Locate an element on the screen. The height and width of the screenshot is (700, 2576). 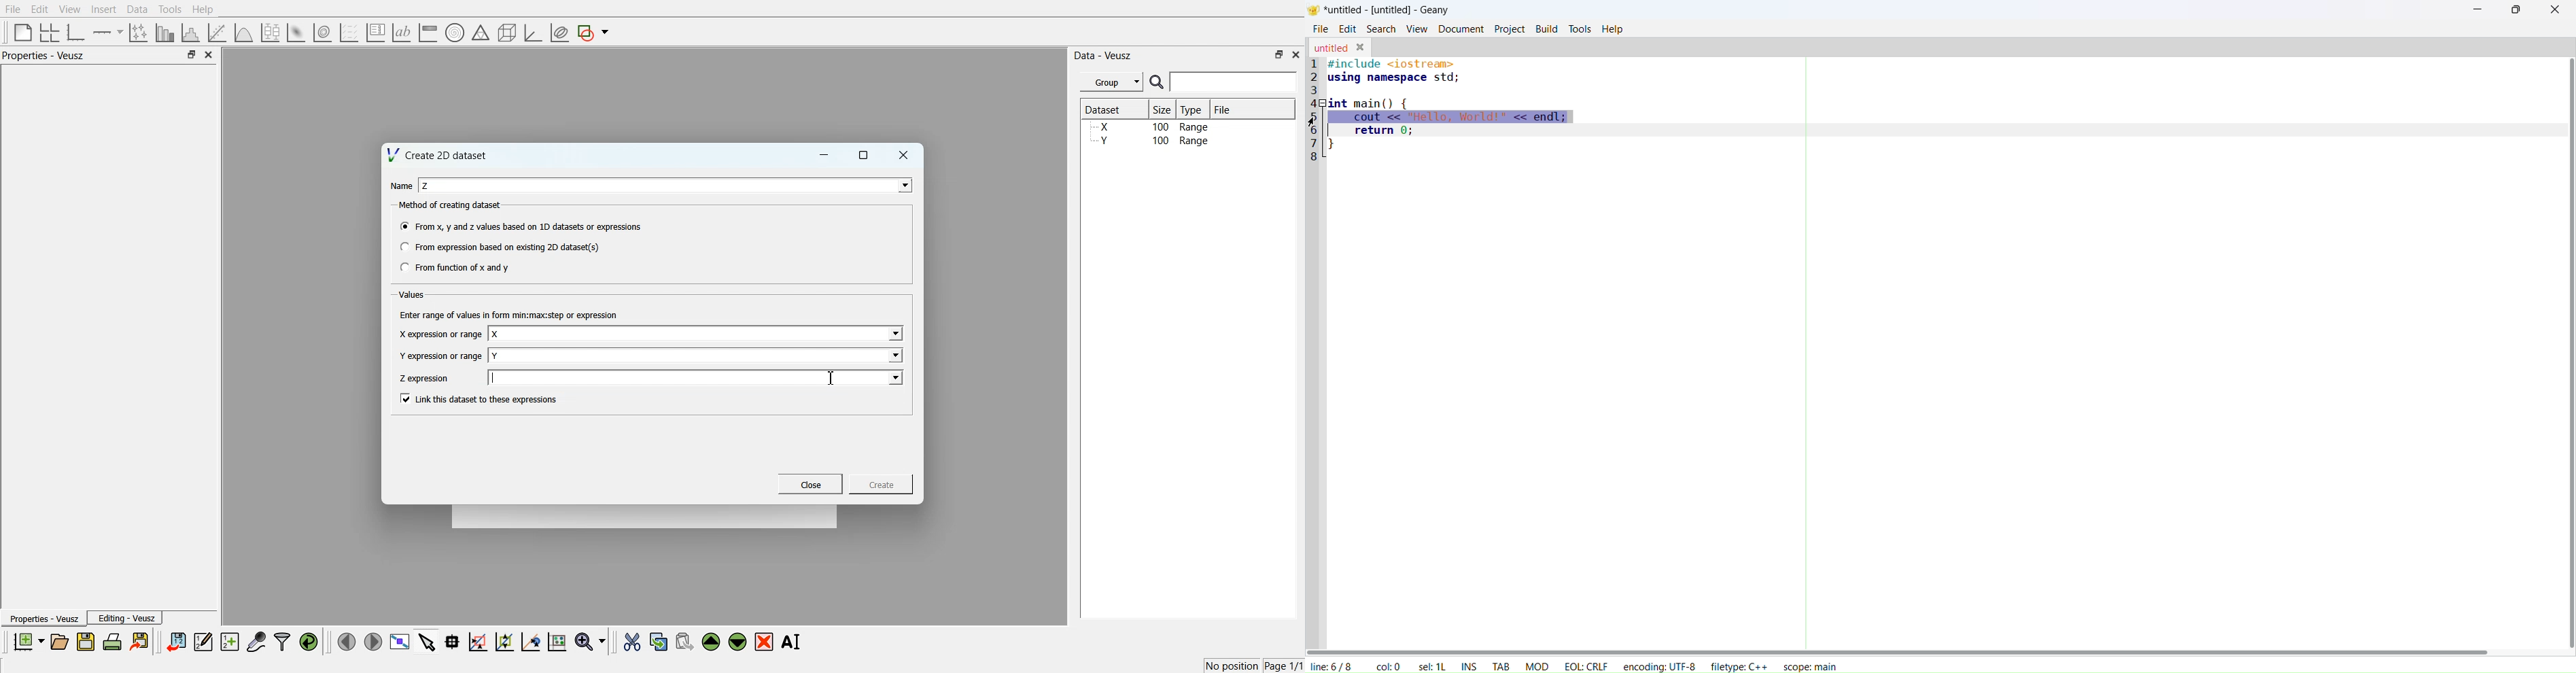
3D Scene is located at coordinates (508, 33).